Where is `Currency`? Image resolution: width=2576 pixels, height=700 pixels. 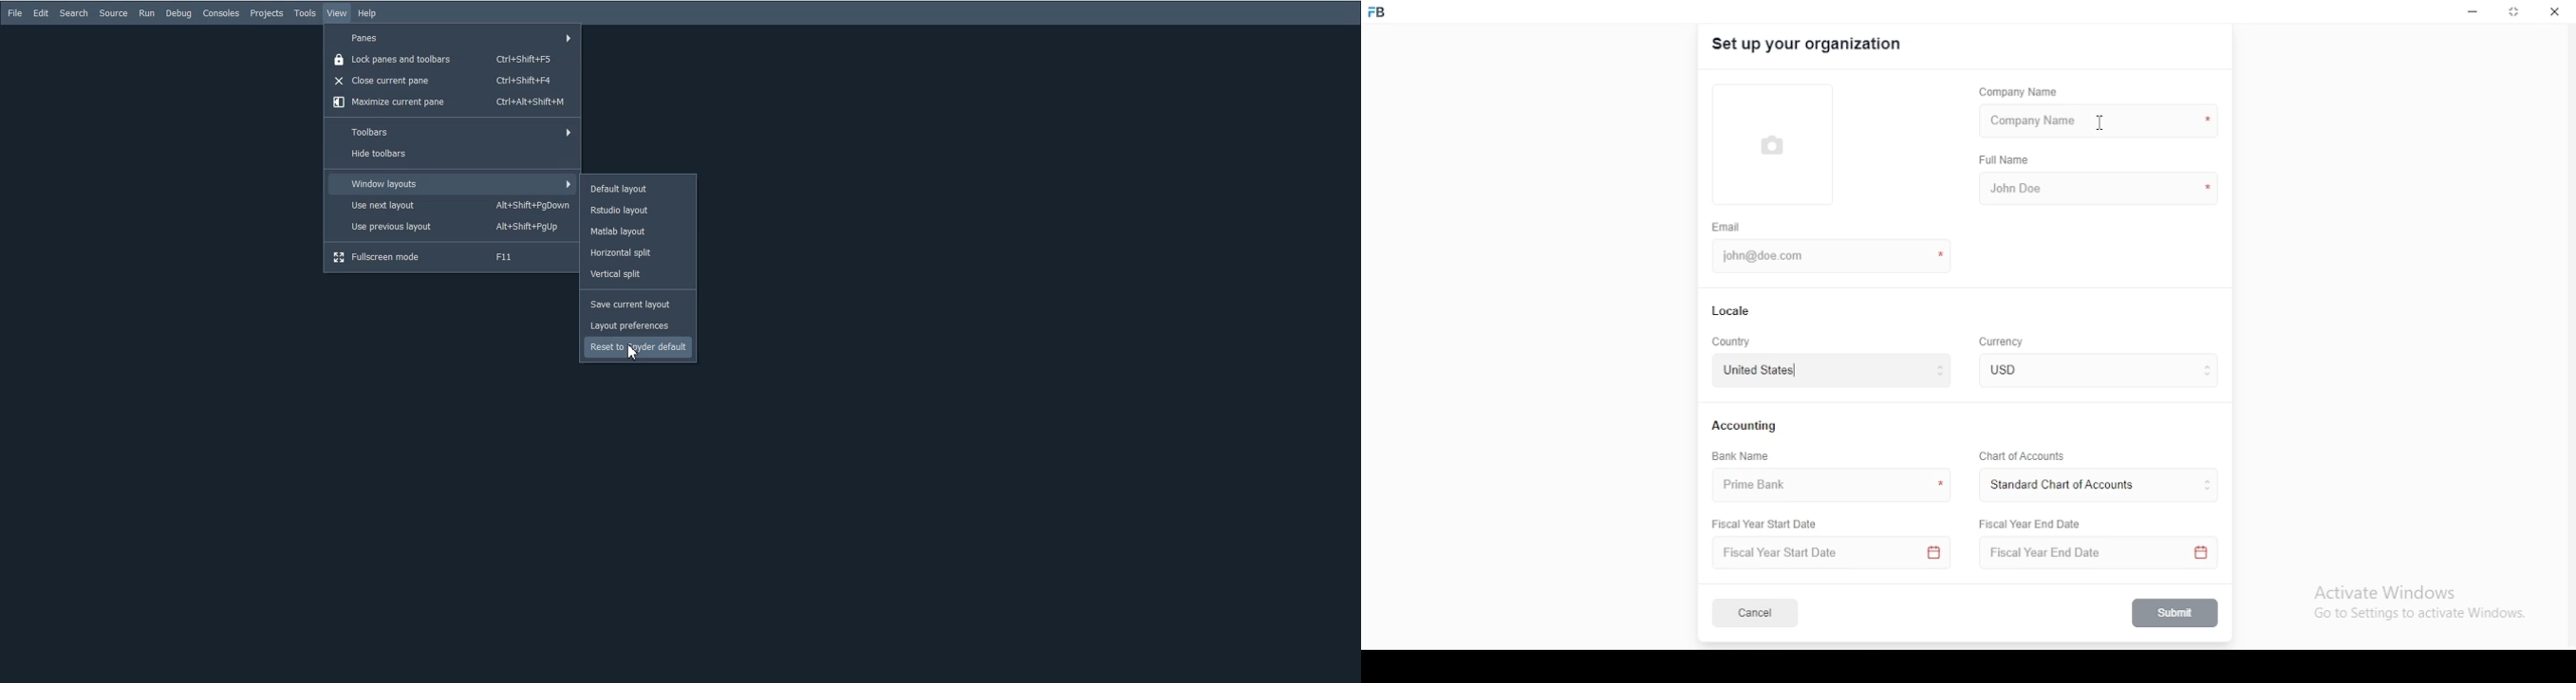 Currency is located at coordinates (2002, 342).